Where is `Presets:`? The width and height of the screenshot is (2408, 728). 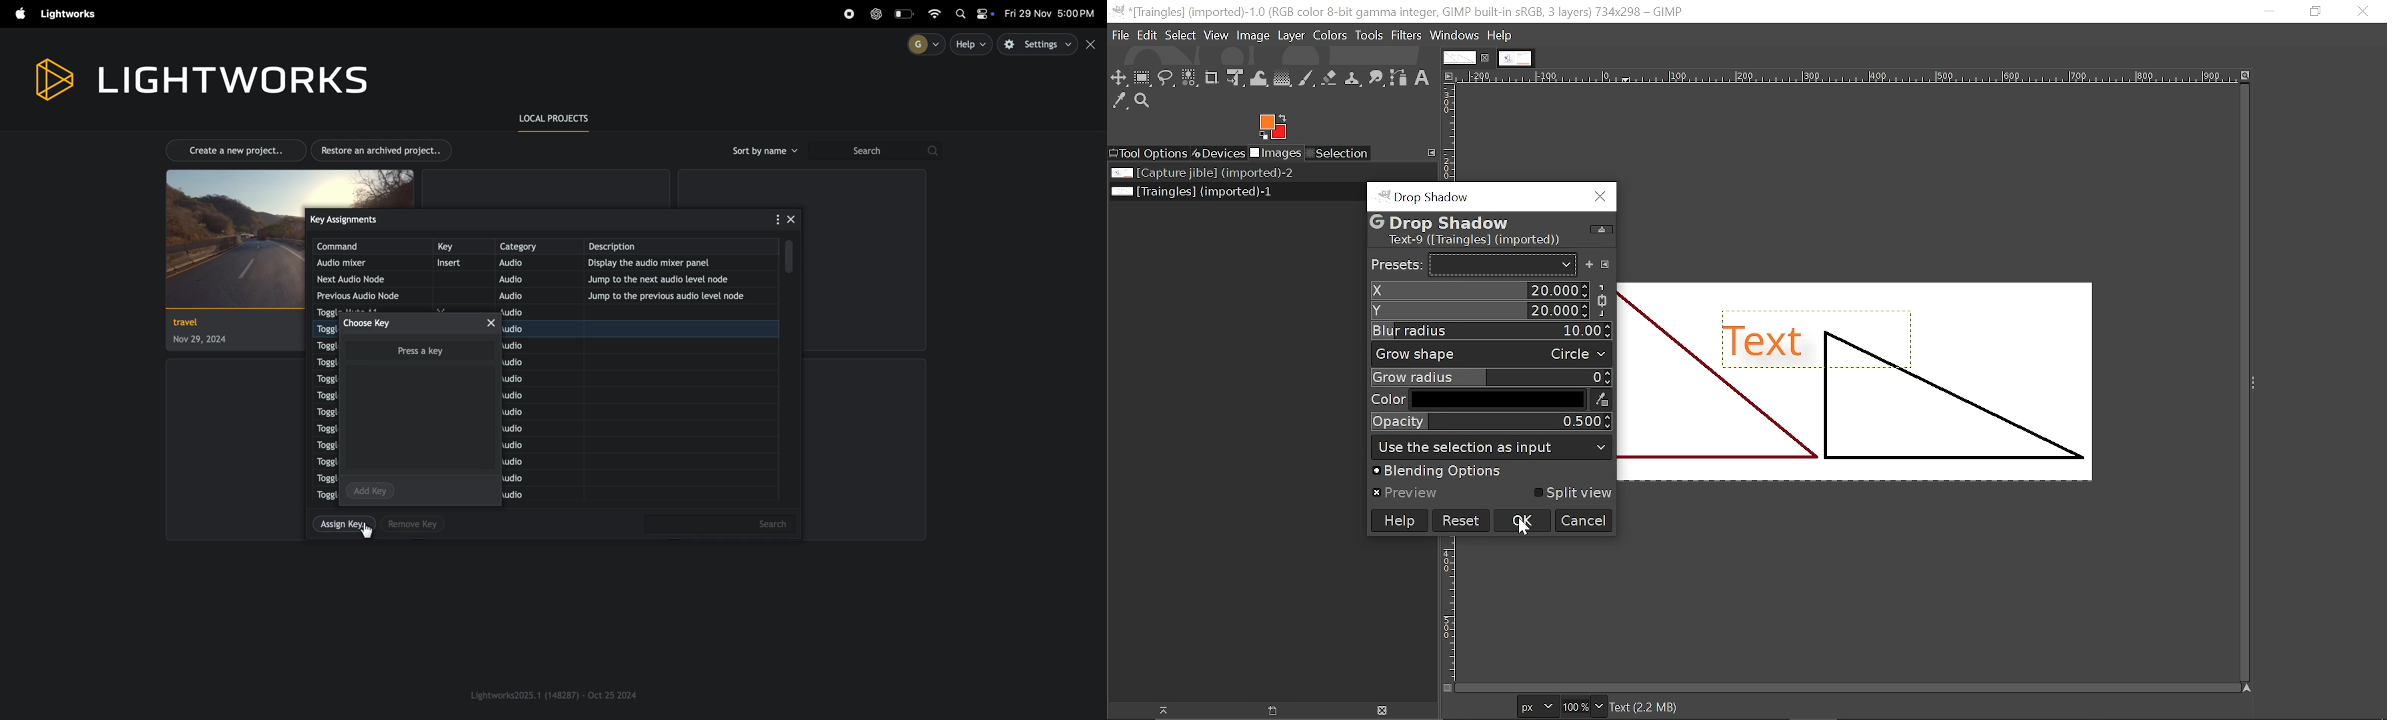
Presets: is located at coordinates (1395, 264).